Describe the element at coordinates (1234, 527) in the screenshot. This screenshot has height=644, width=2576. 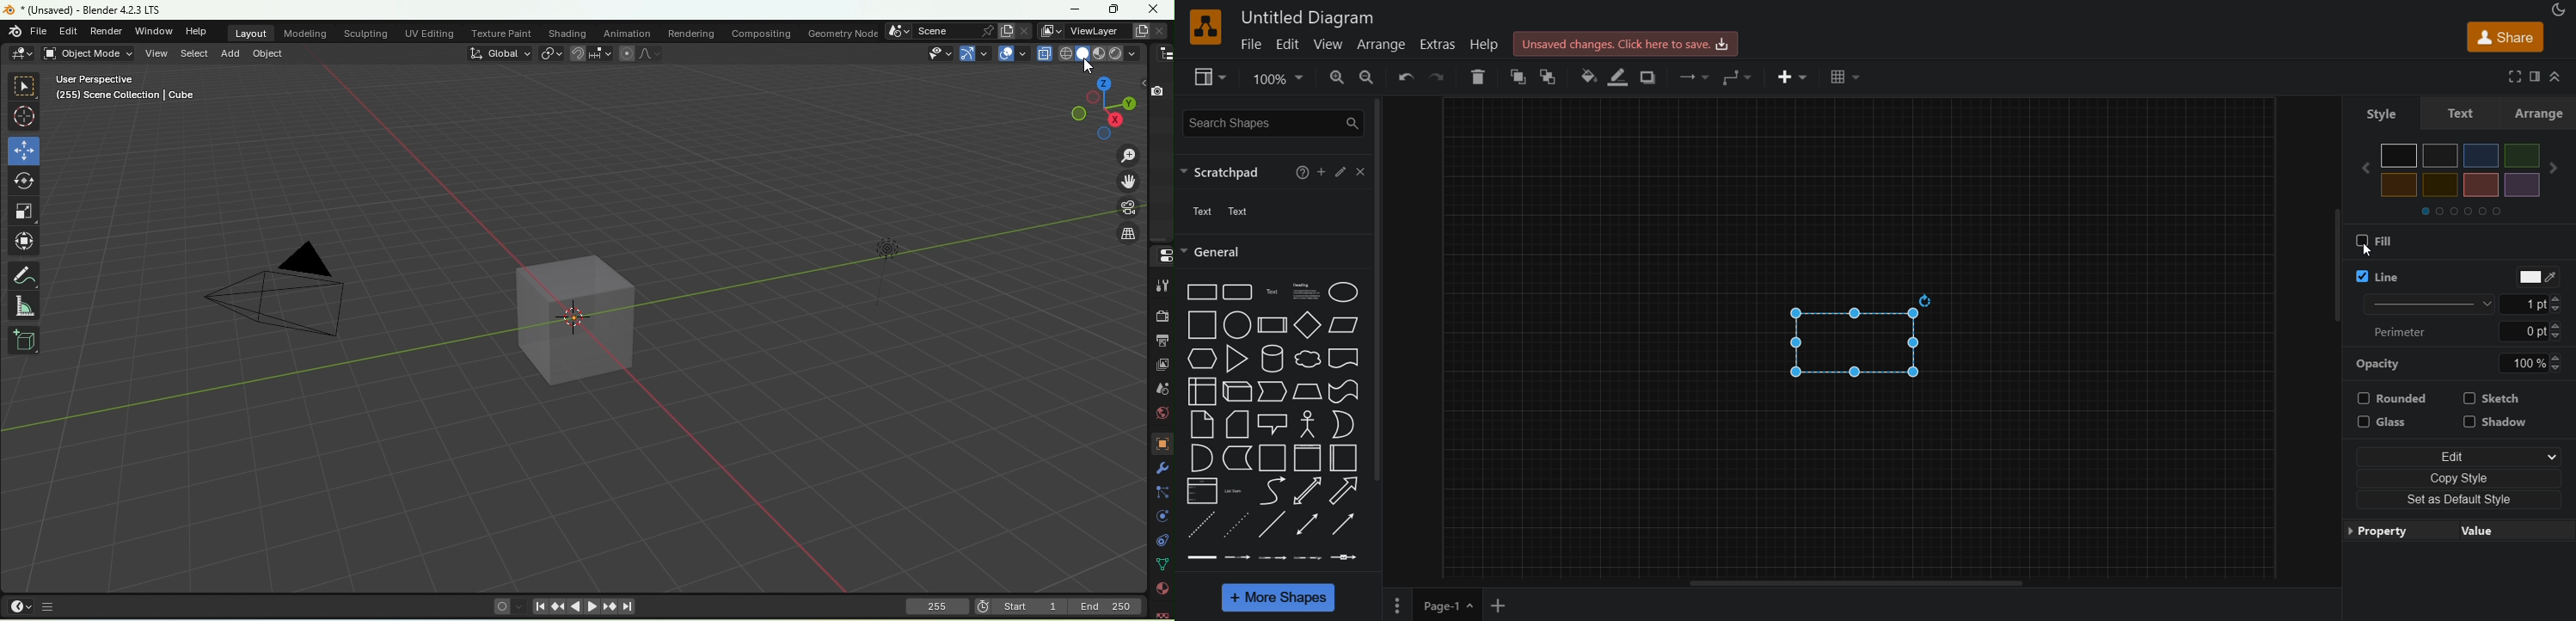
I see `dotted line` at that location.